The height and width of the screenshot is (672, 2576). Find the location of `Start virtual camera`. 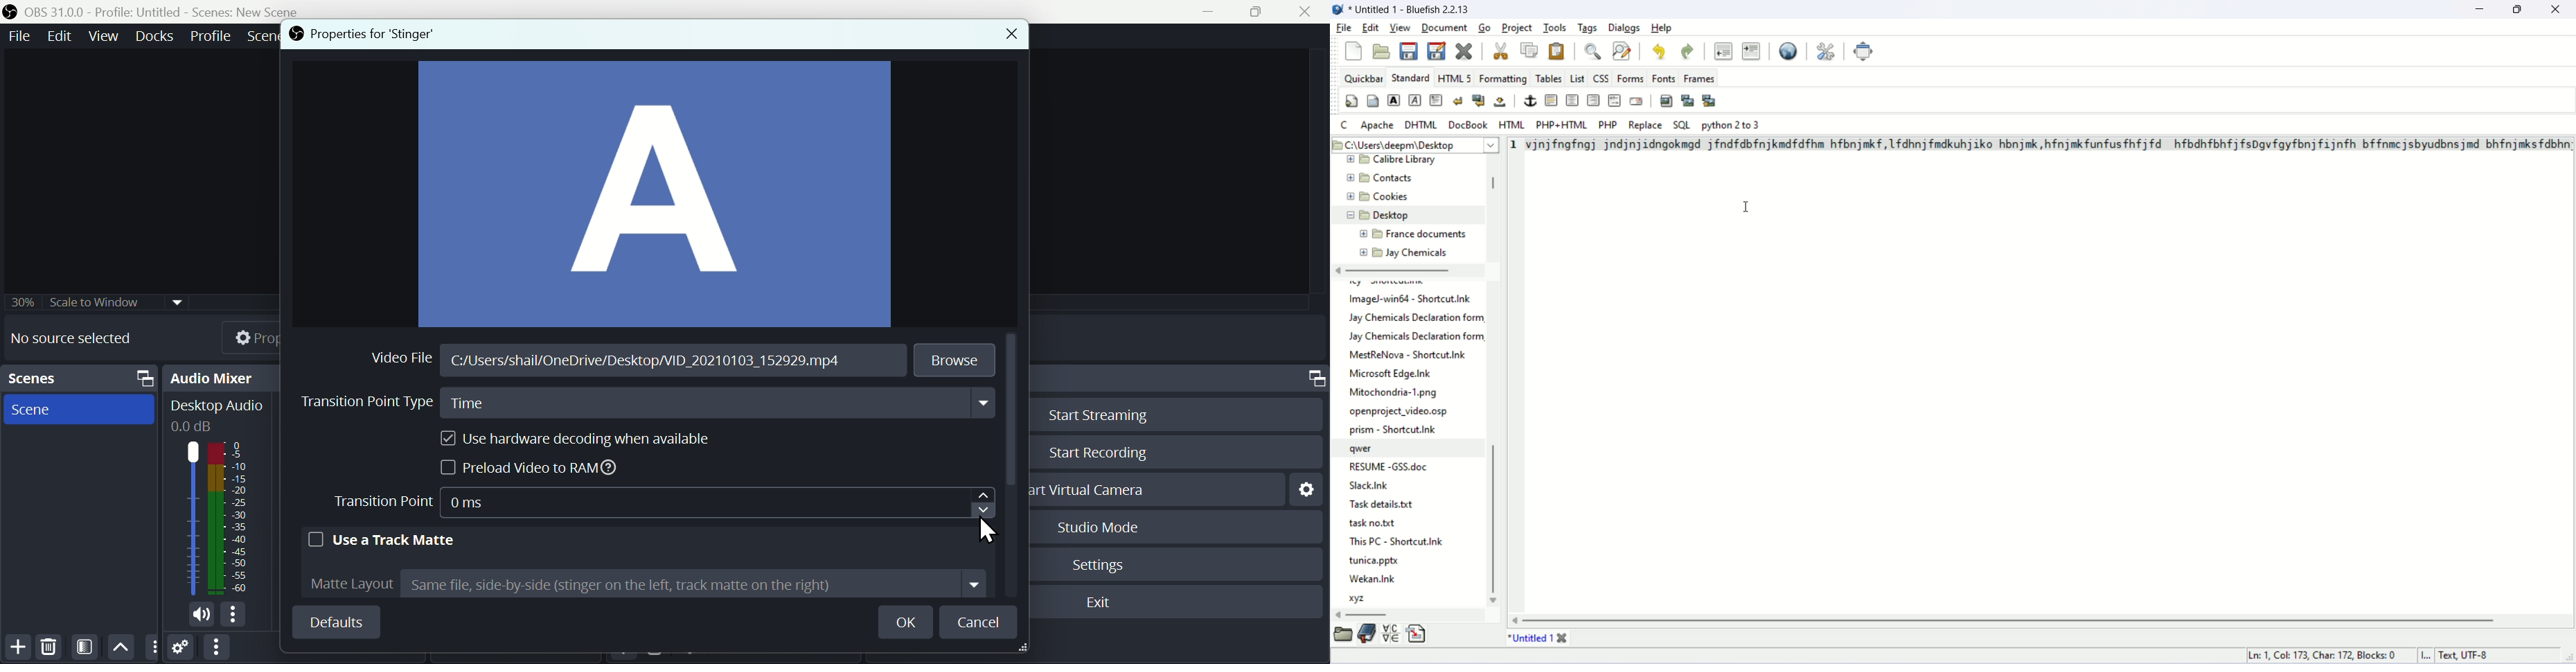

Start virtual camera is located at coordinates (1095, 489).